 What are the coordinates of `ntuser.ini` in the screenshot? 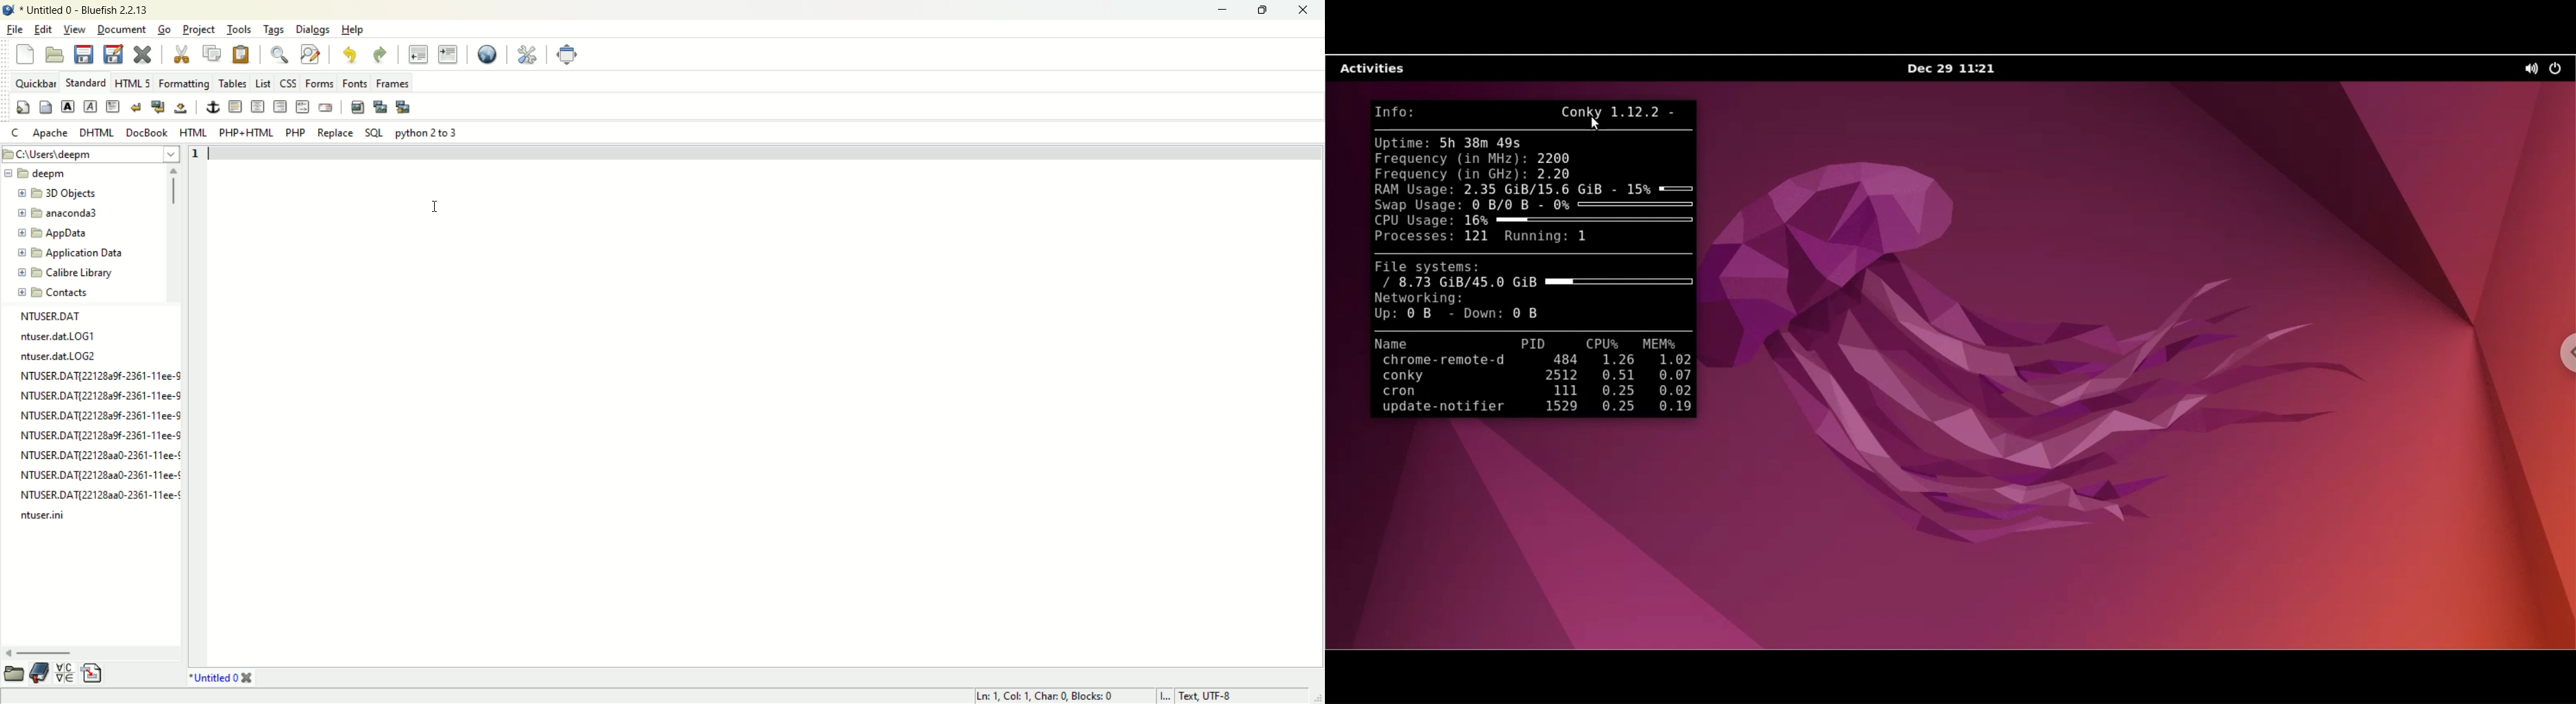 It's located at (45, 516).